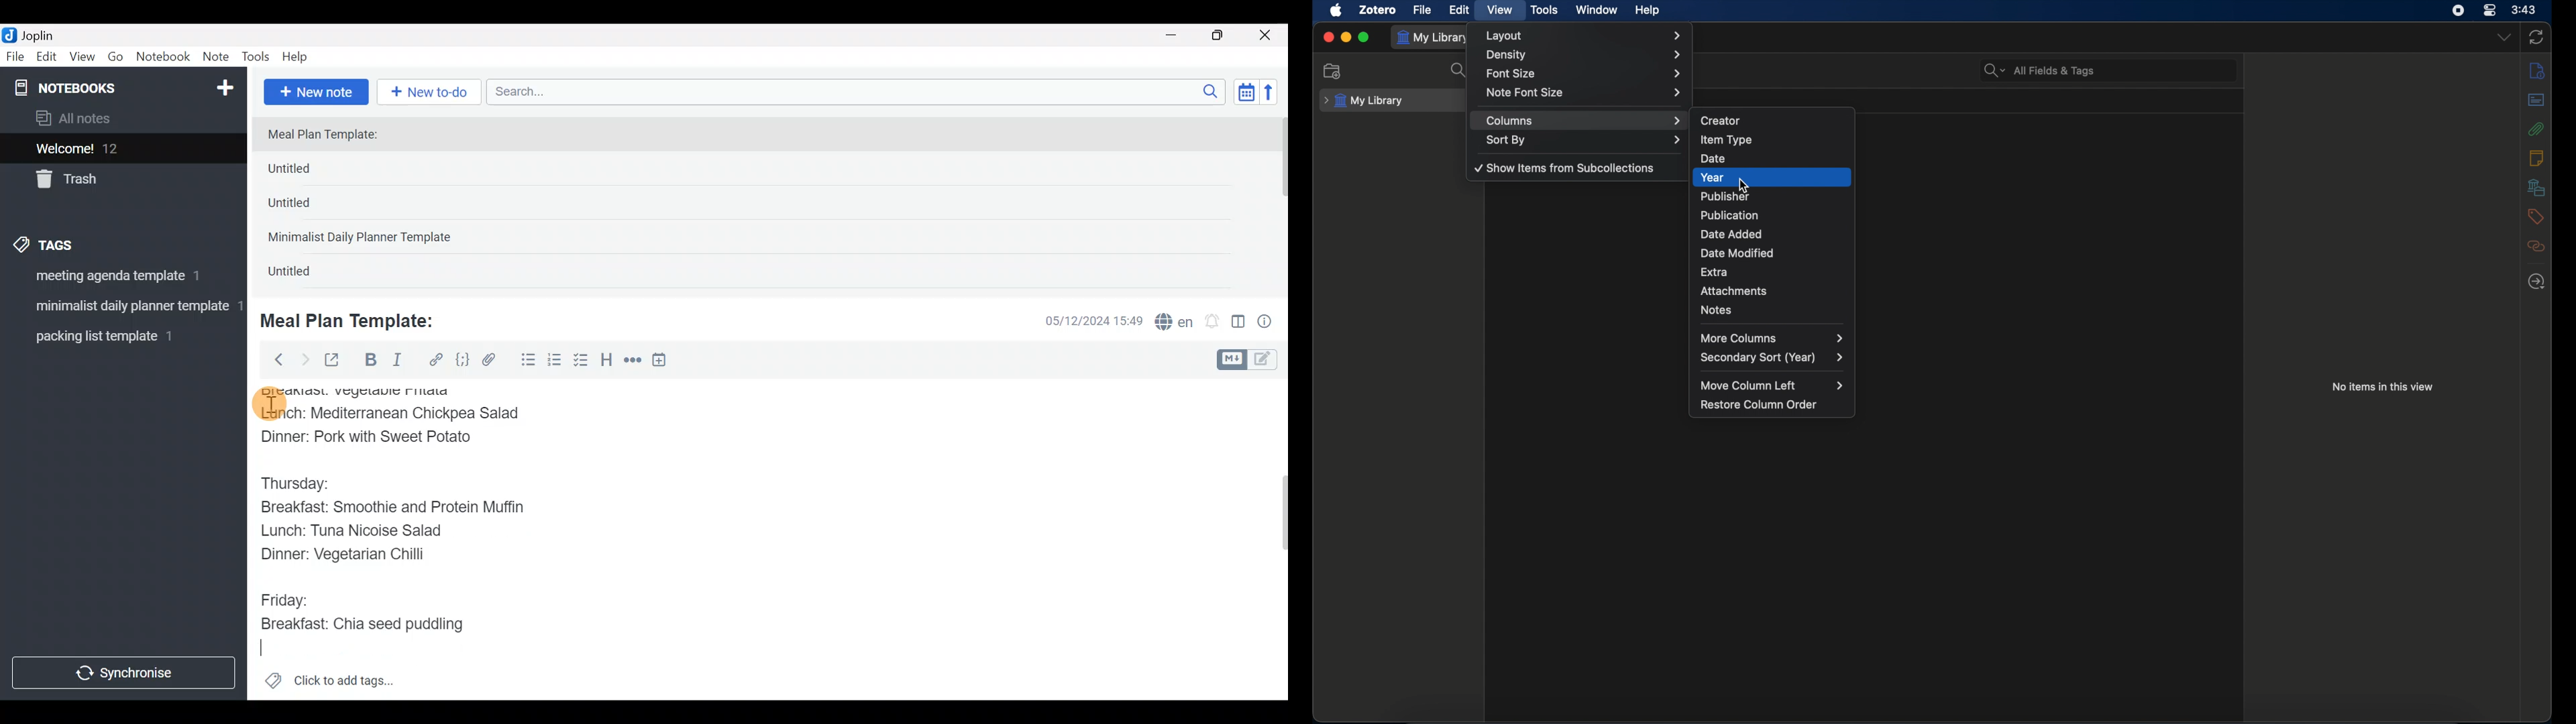  What do you see at coordinates (555, 363) in the screenshot?
I see `Numbered list` at bounding box center [555, 363].